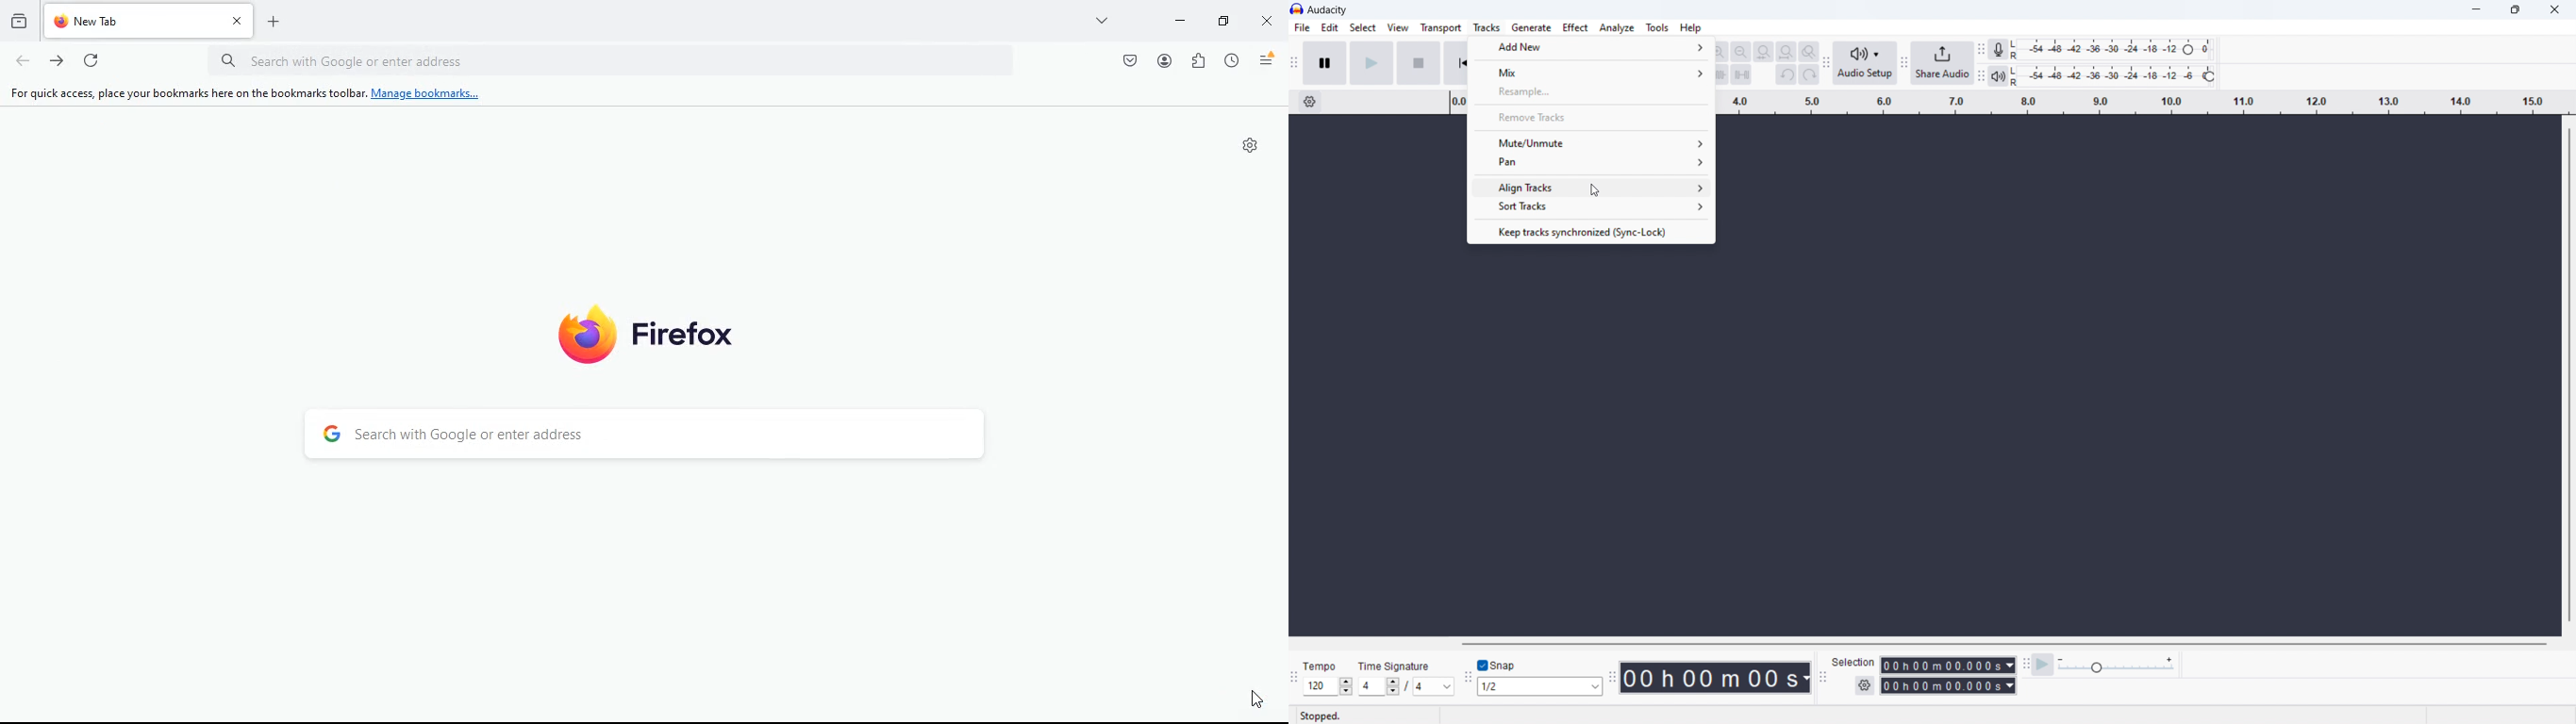 This screenshot has height=728, width=2576. Describe the element at coordinates (1295, 64) in the screenshot. I see `transport toolbar` at that location.